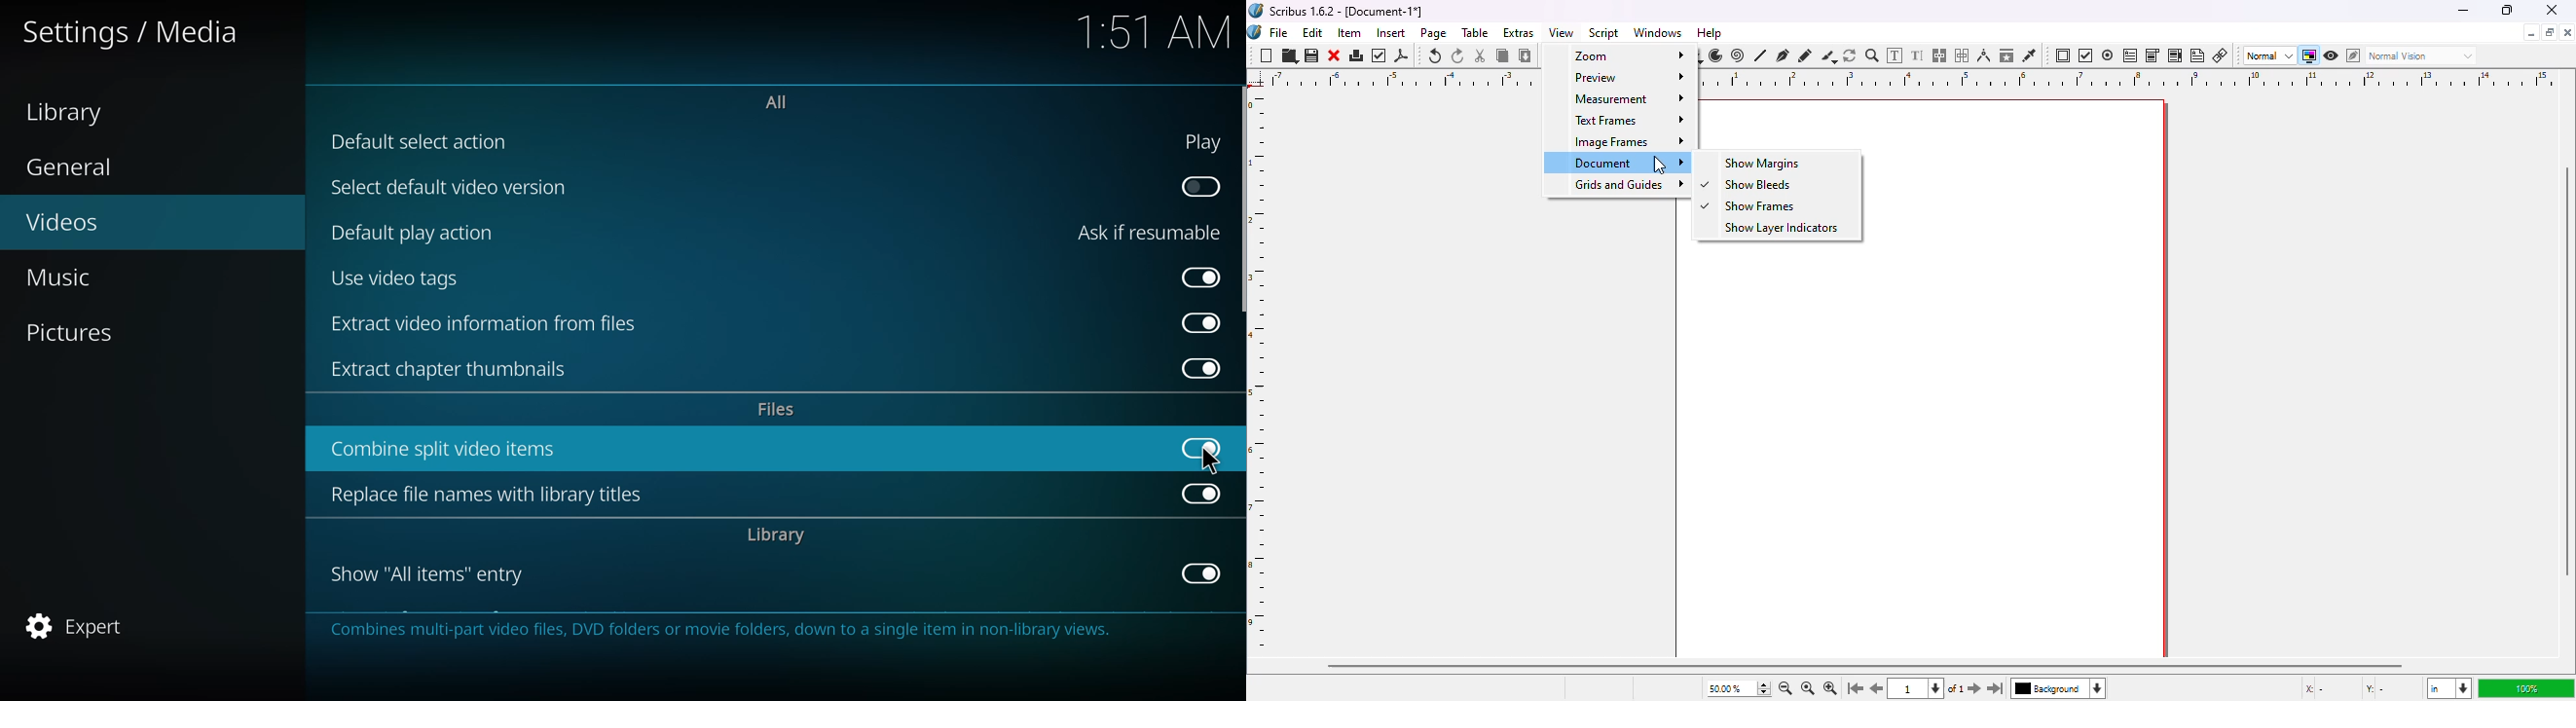 Image resolution: width=2576 pixels, height=728 pixels. Describe the element at coordinates (1210, 463) in the screenshot. I see `cursor` at that location.